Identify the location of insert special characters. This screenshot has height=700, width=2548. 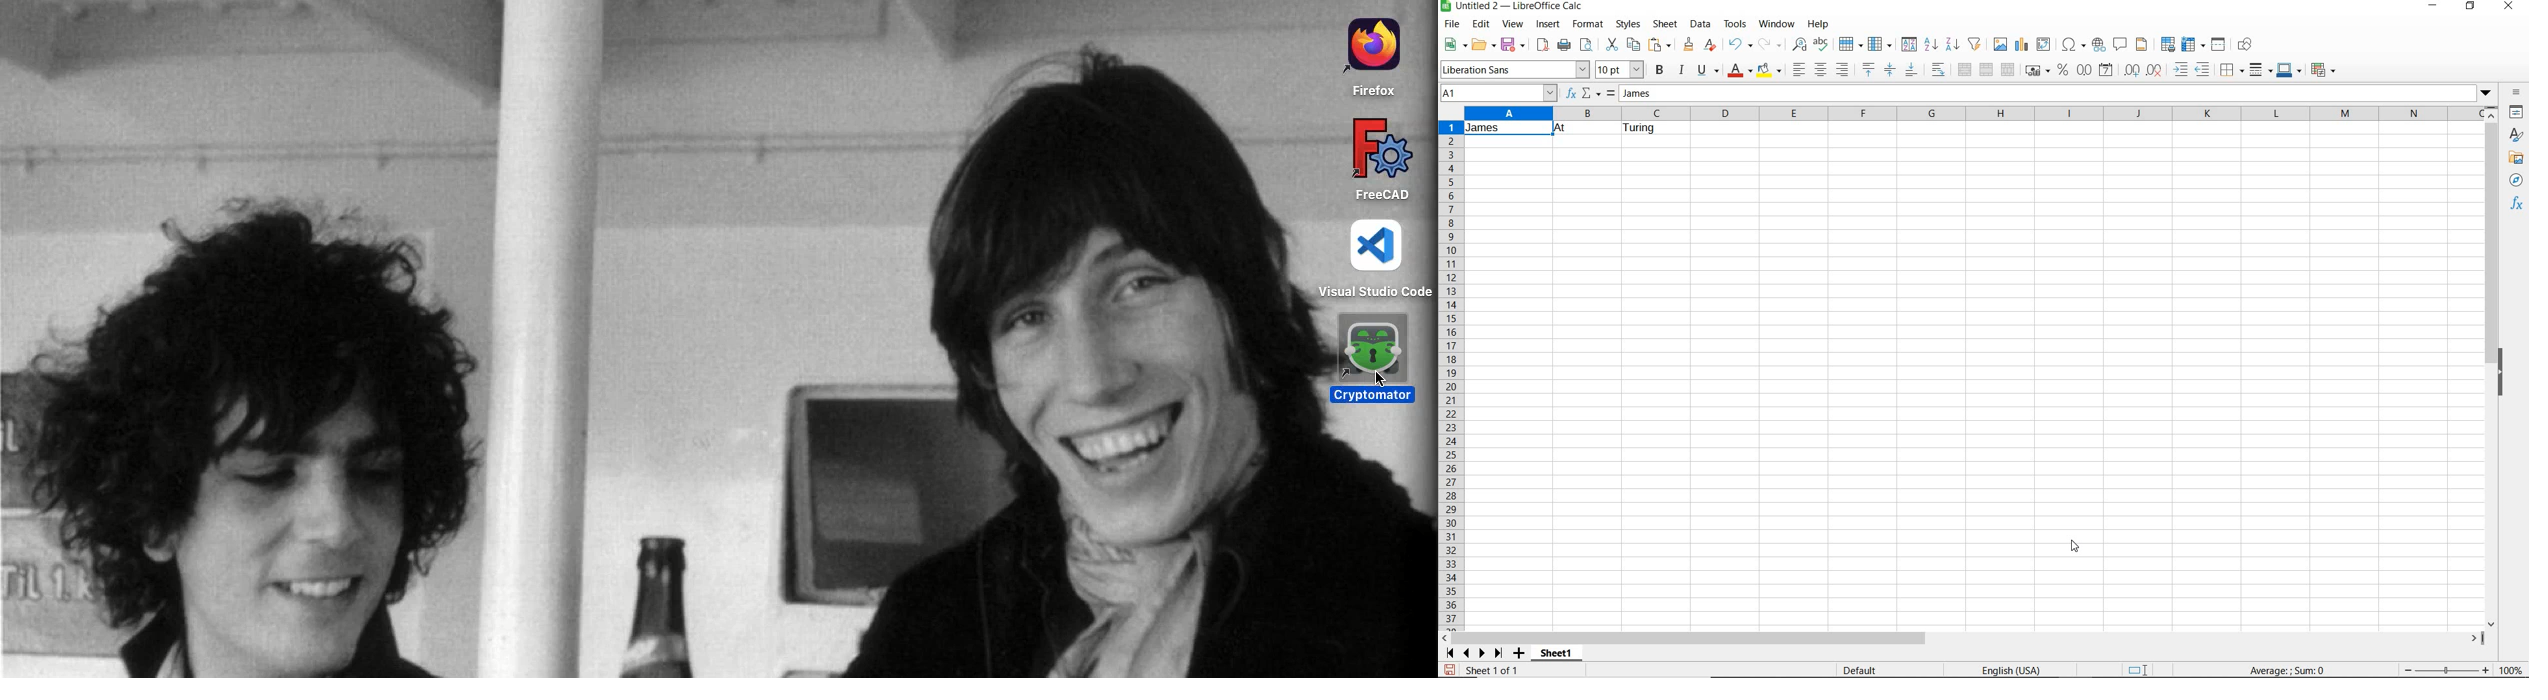
(2073, 45).